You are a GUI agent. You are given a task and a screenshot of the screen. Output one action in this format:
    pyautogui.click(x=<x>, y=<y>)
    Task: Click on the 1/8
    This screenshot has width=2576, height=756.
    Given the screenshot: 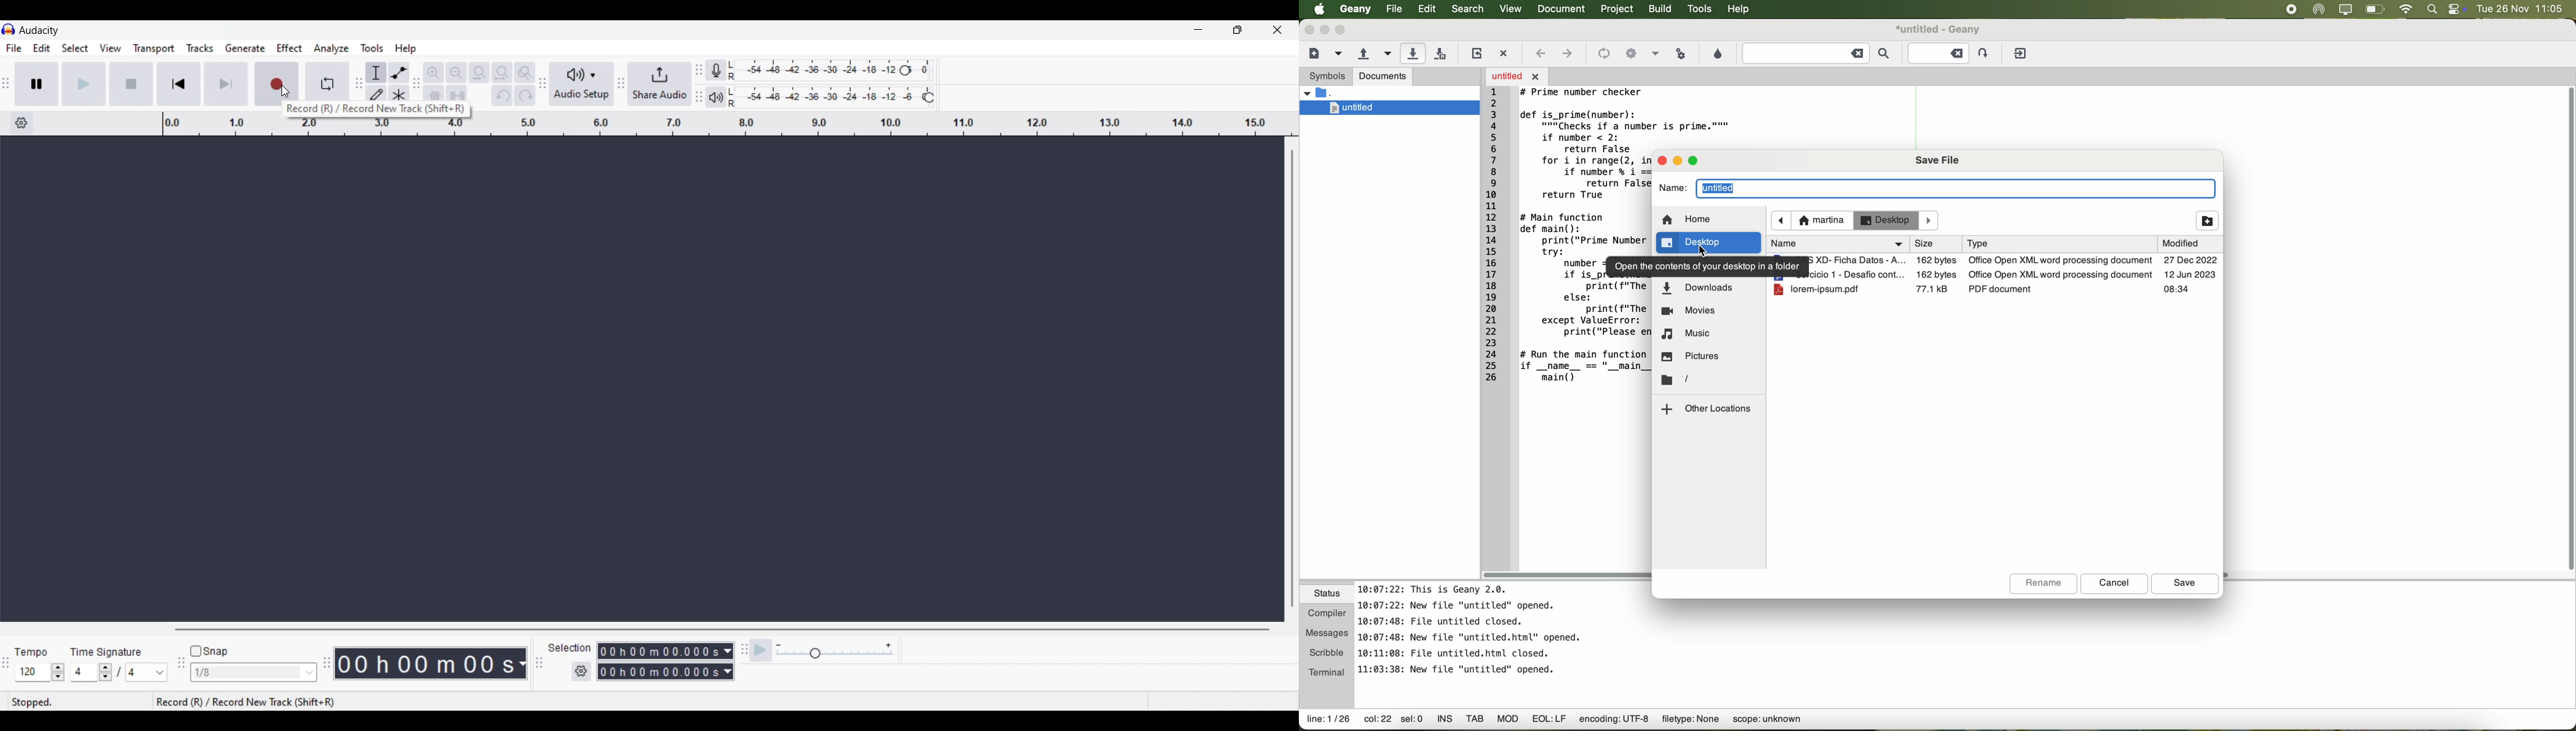 What is the action you would take?
    pyautogui.click(x=247, y=673)
    